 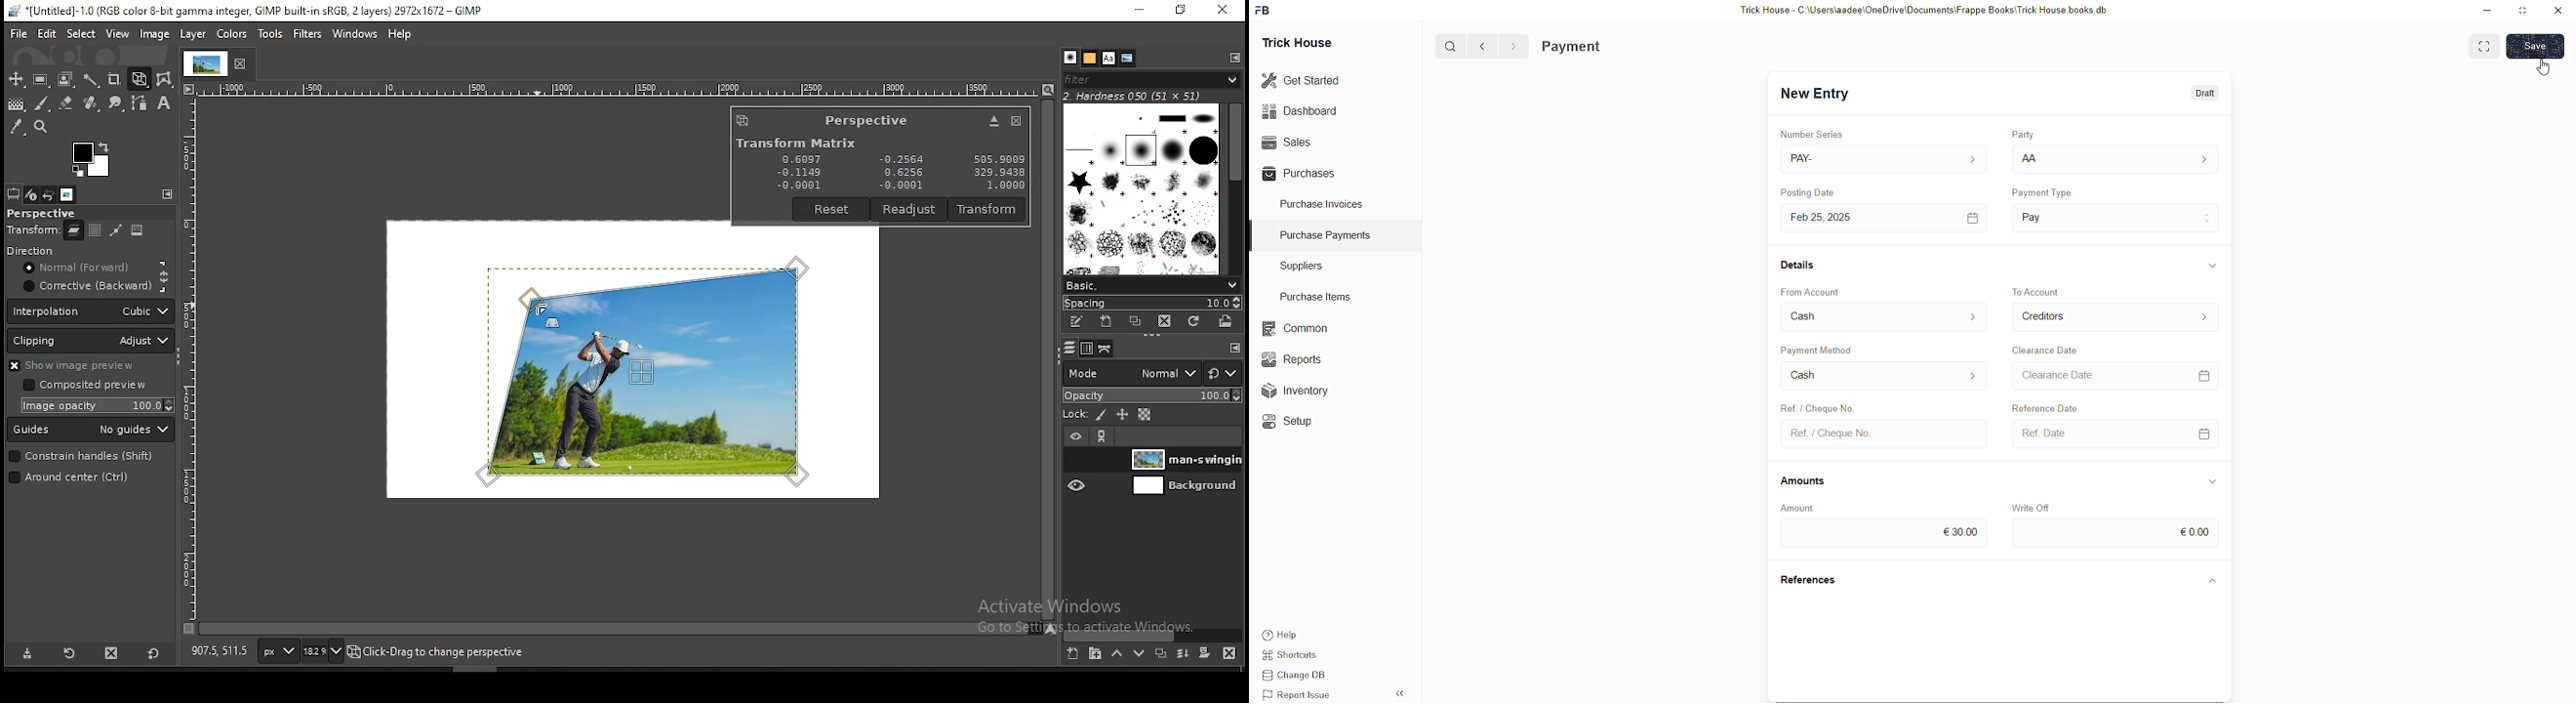 I want to click on Party, so click(x=2018, y=136).